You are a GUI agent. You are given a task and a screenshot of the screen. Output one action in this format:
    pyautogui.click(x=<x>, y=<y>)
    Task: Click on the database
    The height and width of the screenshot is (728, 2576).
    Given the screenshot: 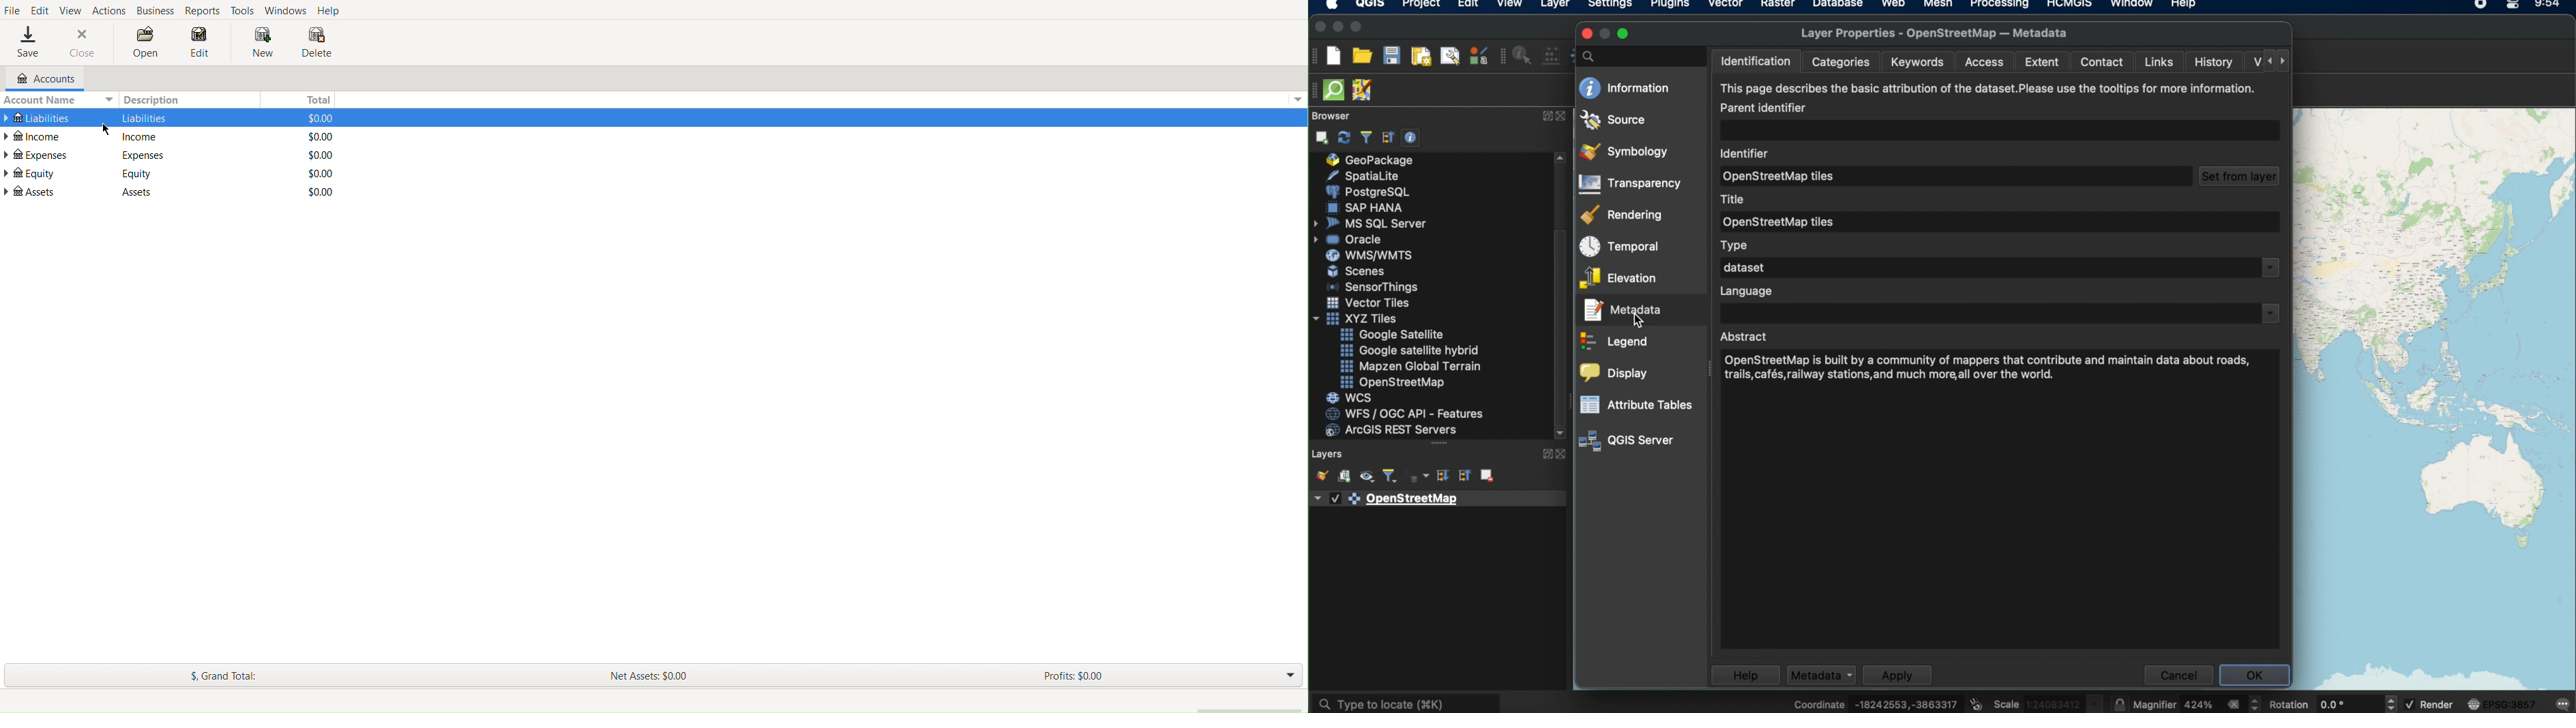 What is the action you would take?
    pyautogui.click(x=1836, y=5)
    